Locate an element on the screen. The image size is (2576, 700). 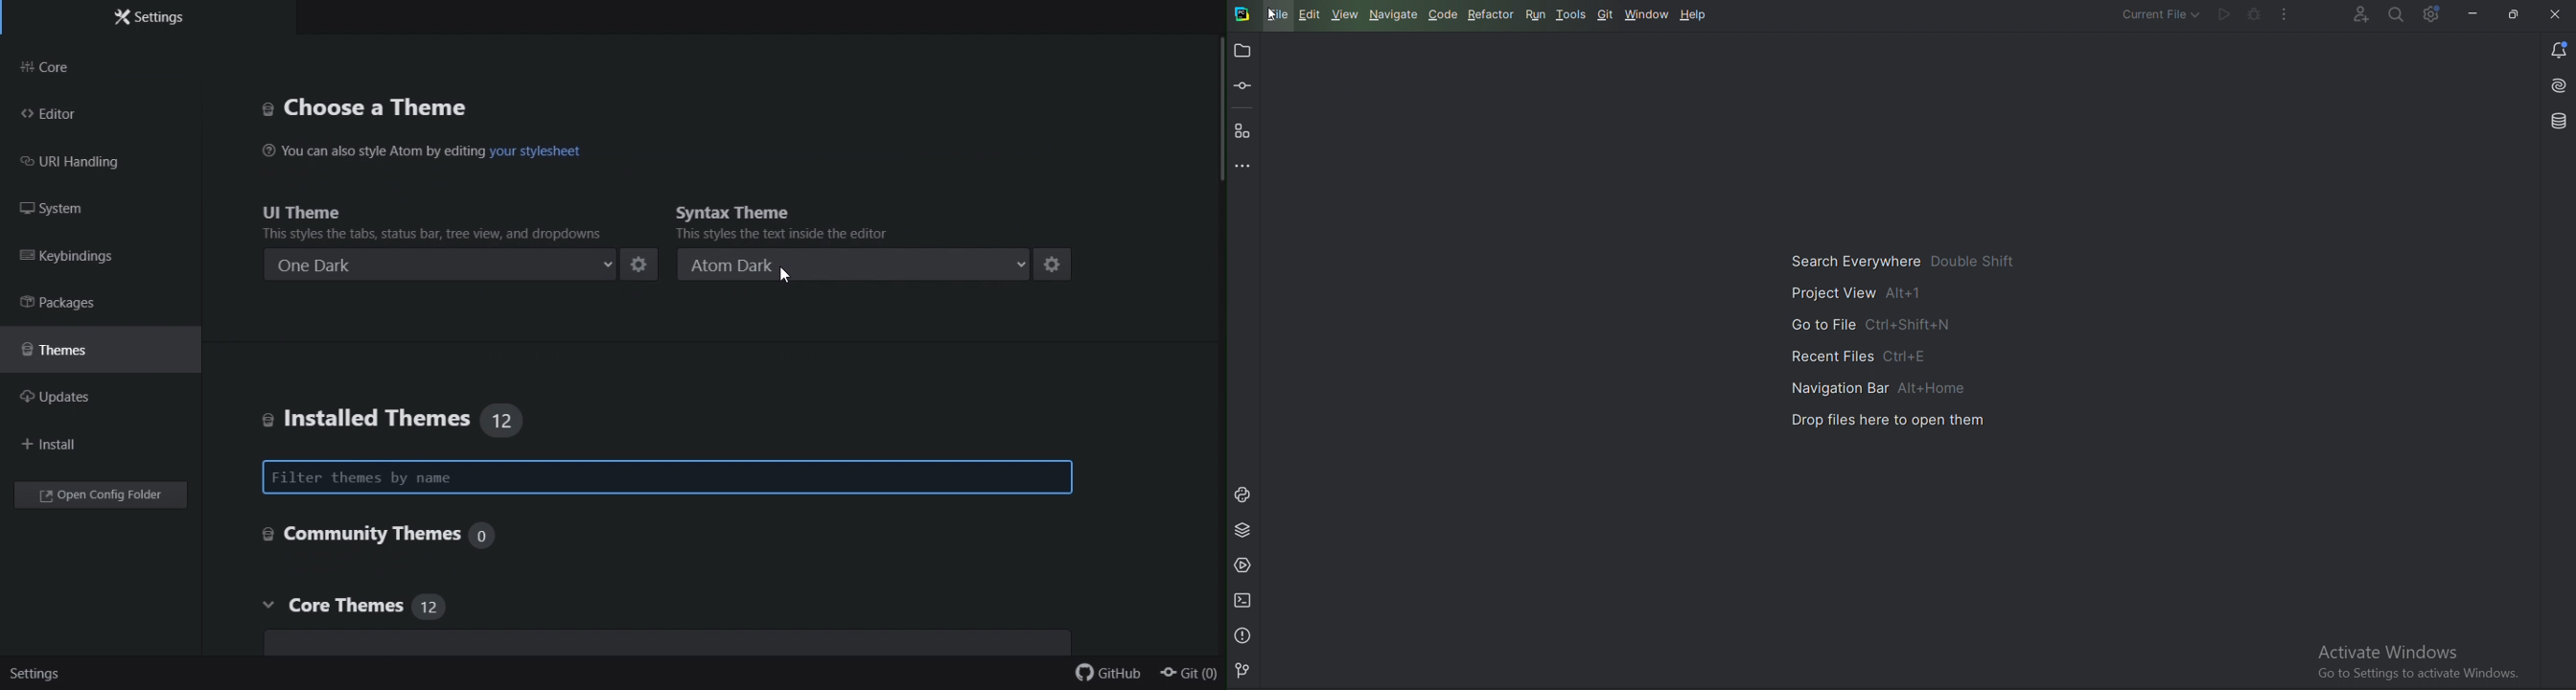
Themes is located at coordinates (80, 356).